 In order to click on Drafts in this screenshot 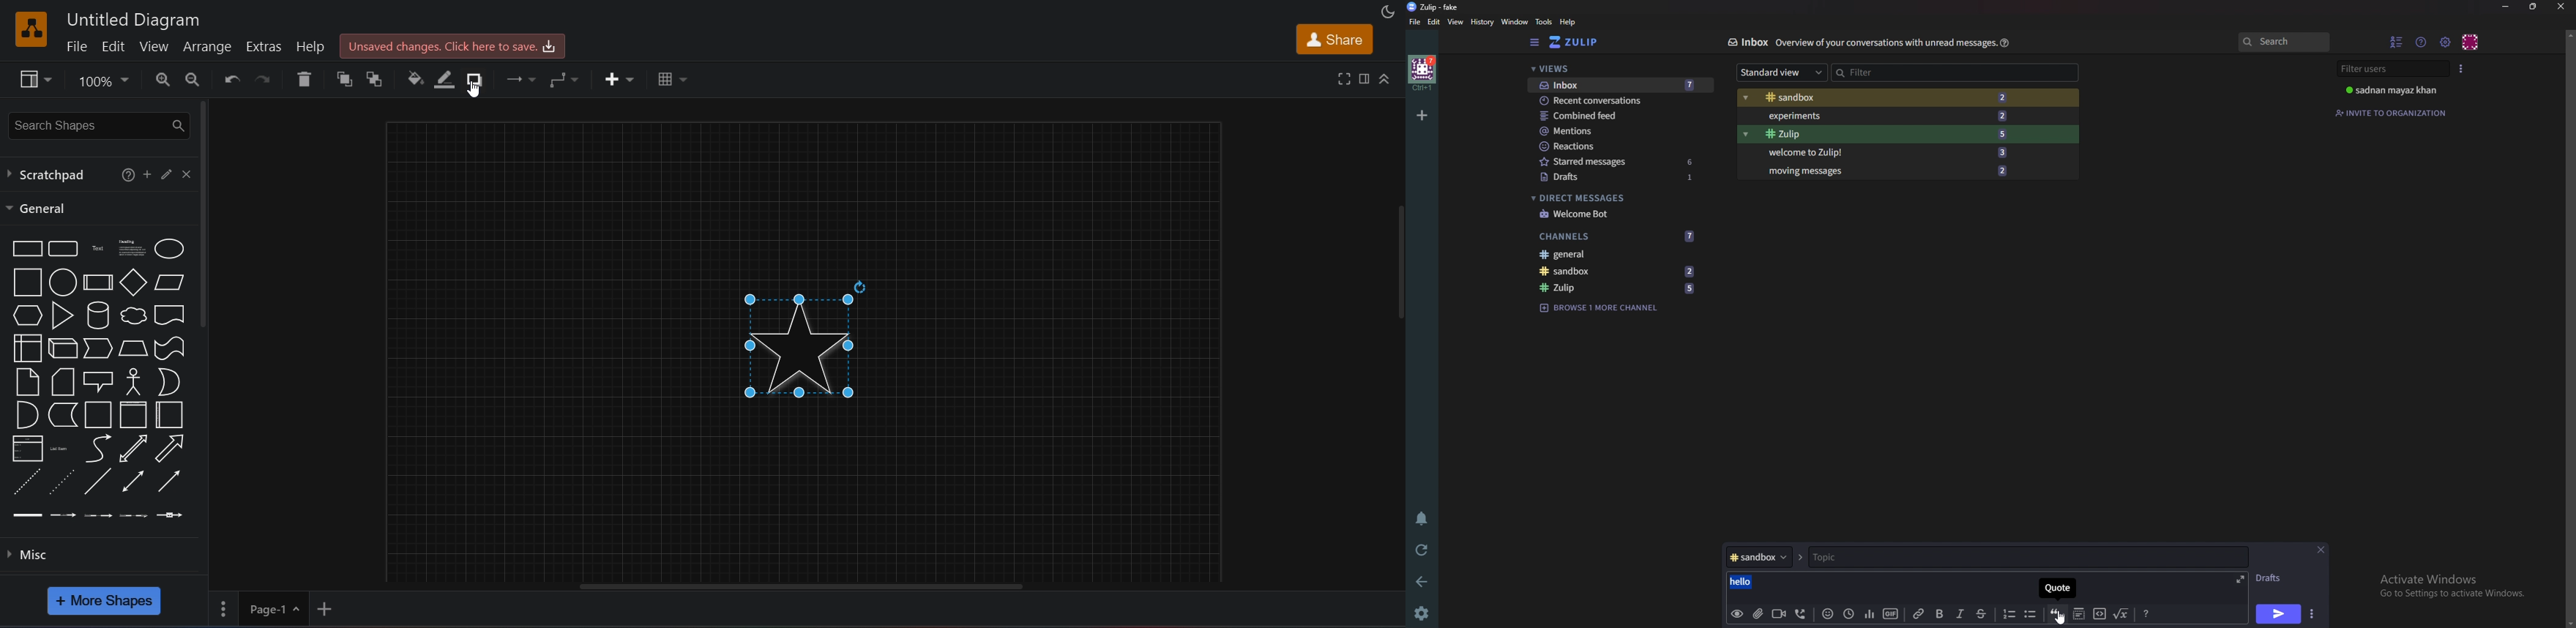, I will do `click(1591, 177)`.